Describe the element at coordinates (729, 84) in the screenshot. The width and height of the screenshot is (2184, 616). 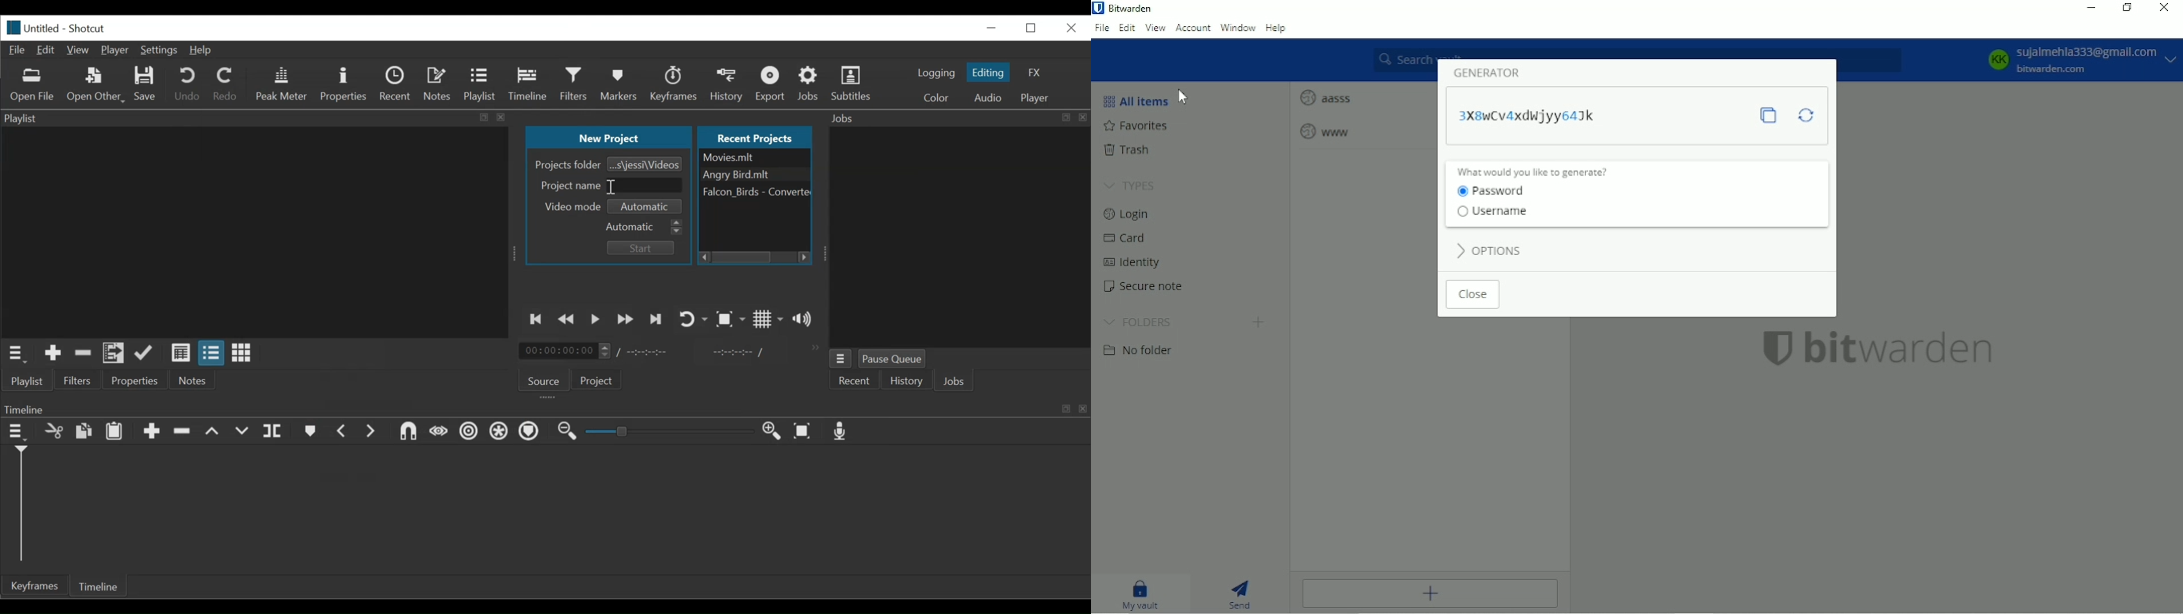
I see `History` at that location.